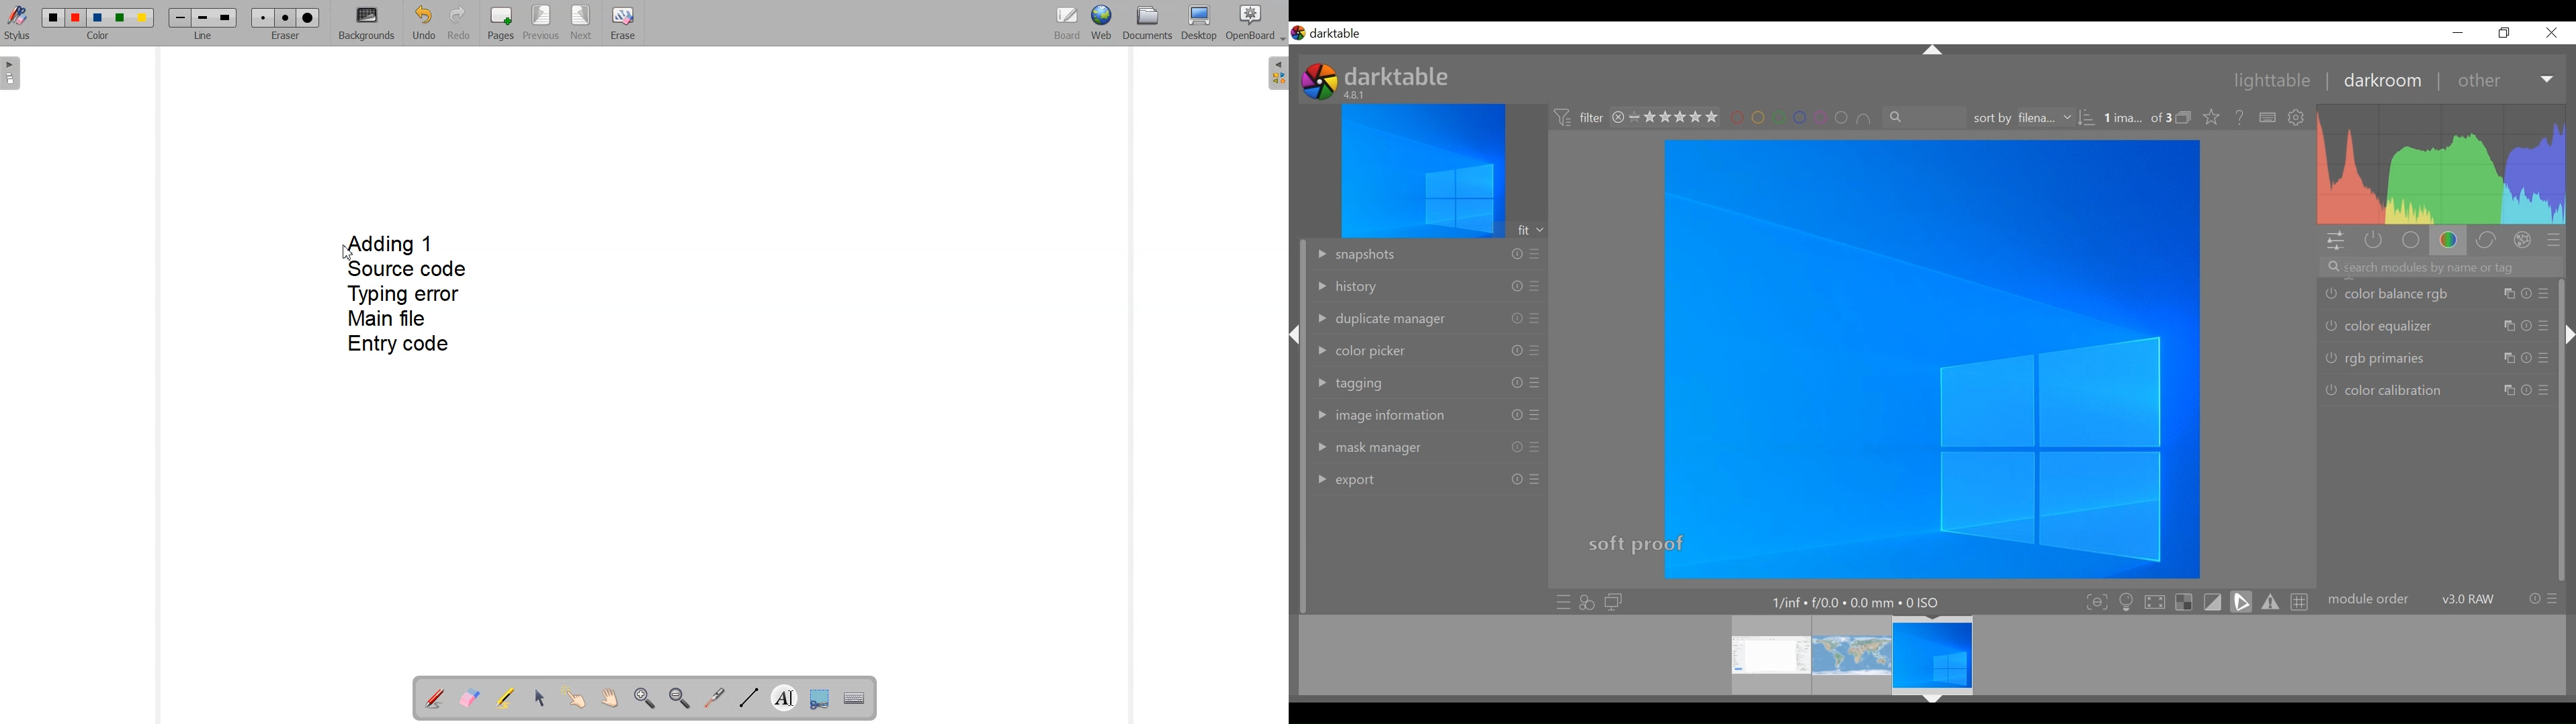 Image resolution: width=2576 pixels, height=728 pixels. I want to click on color balance rgb, so click(2386, 294).